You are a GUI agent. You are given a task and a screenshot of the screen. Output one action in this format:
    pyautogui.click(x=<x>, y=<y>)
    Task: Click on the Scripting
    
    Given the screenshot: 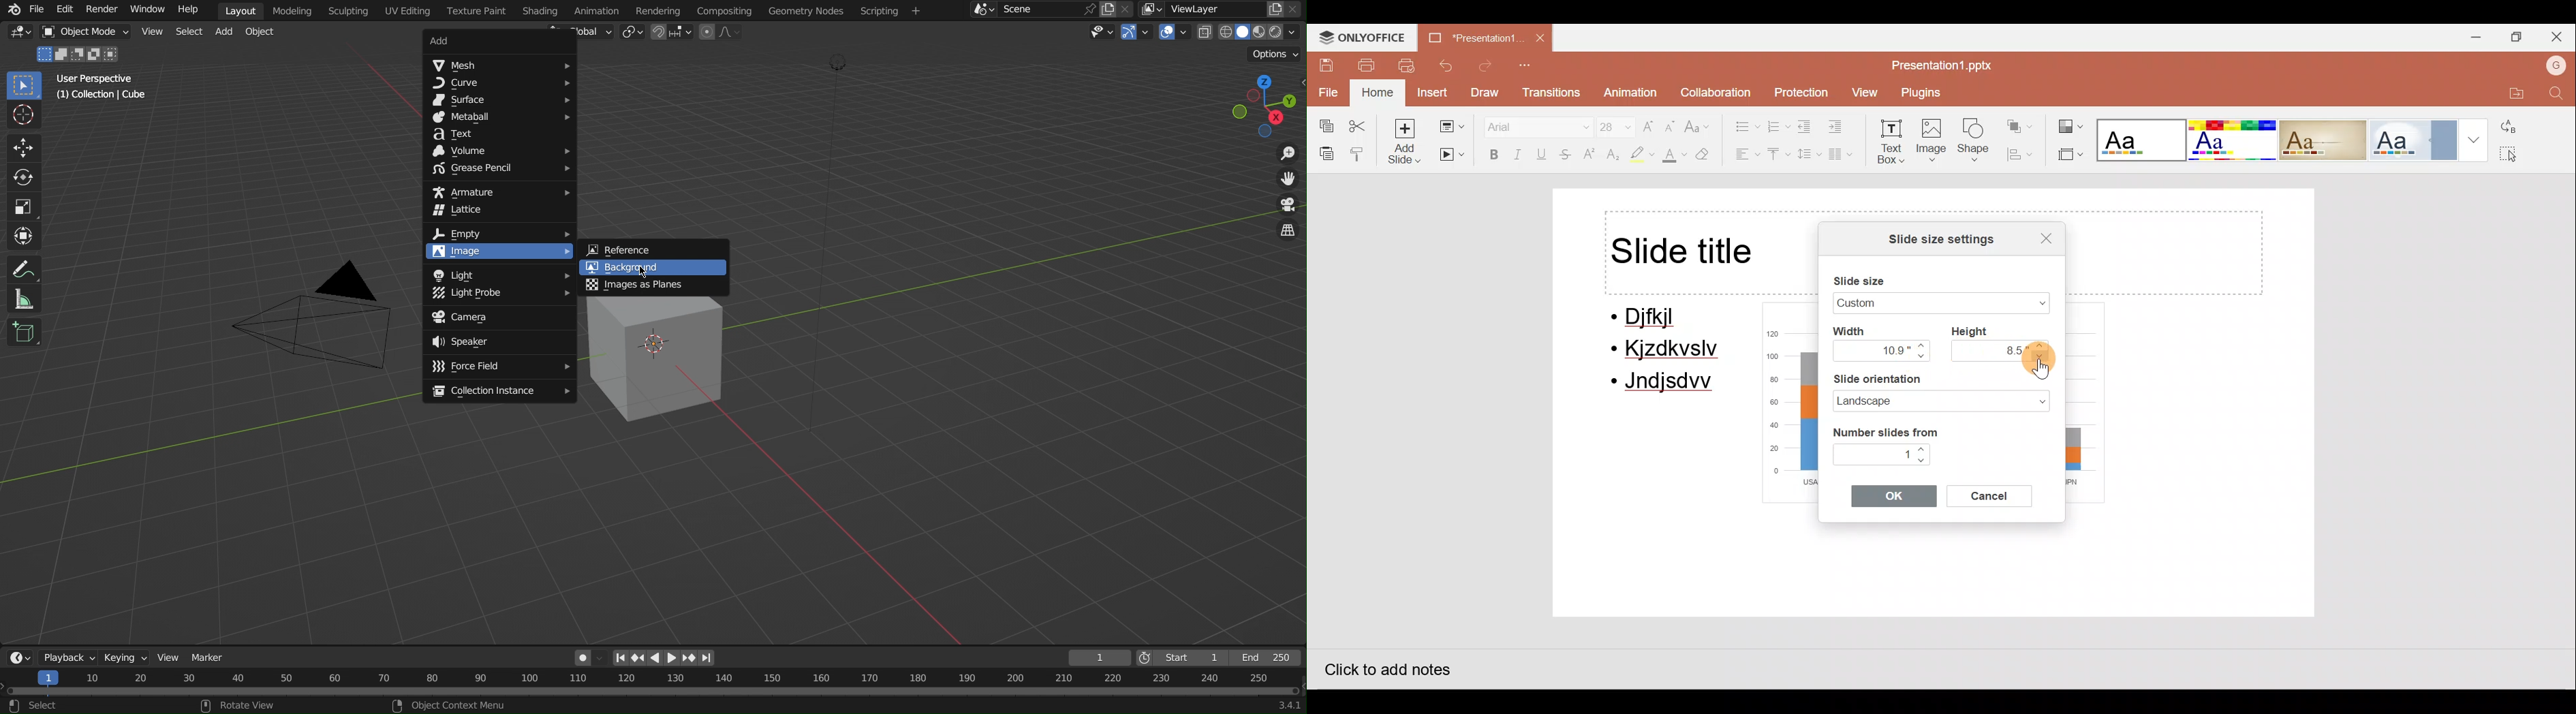 What is the action you would take?
    pyautogui.click(x=351, y=11)
    